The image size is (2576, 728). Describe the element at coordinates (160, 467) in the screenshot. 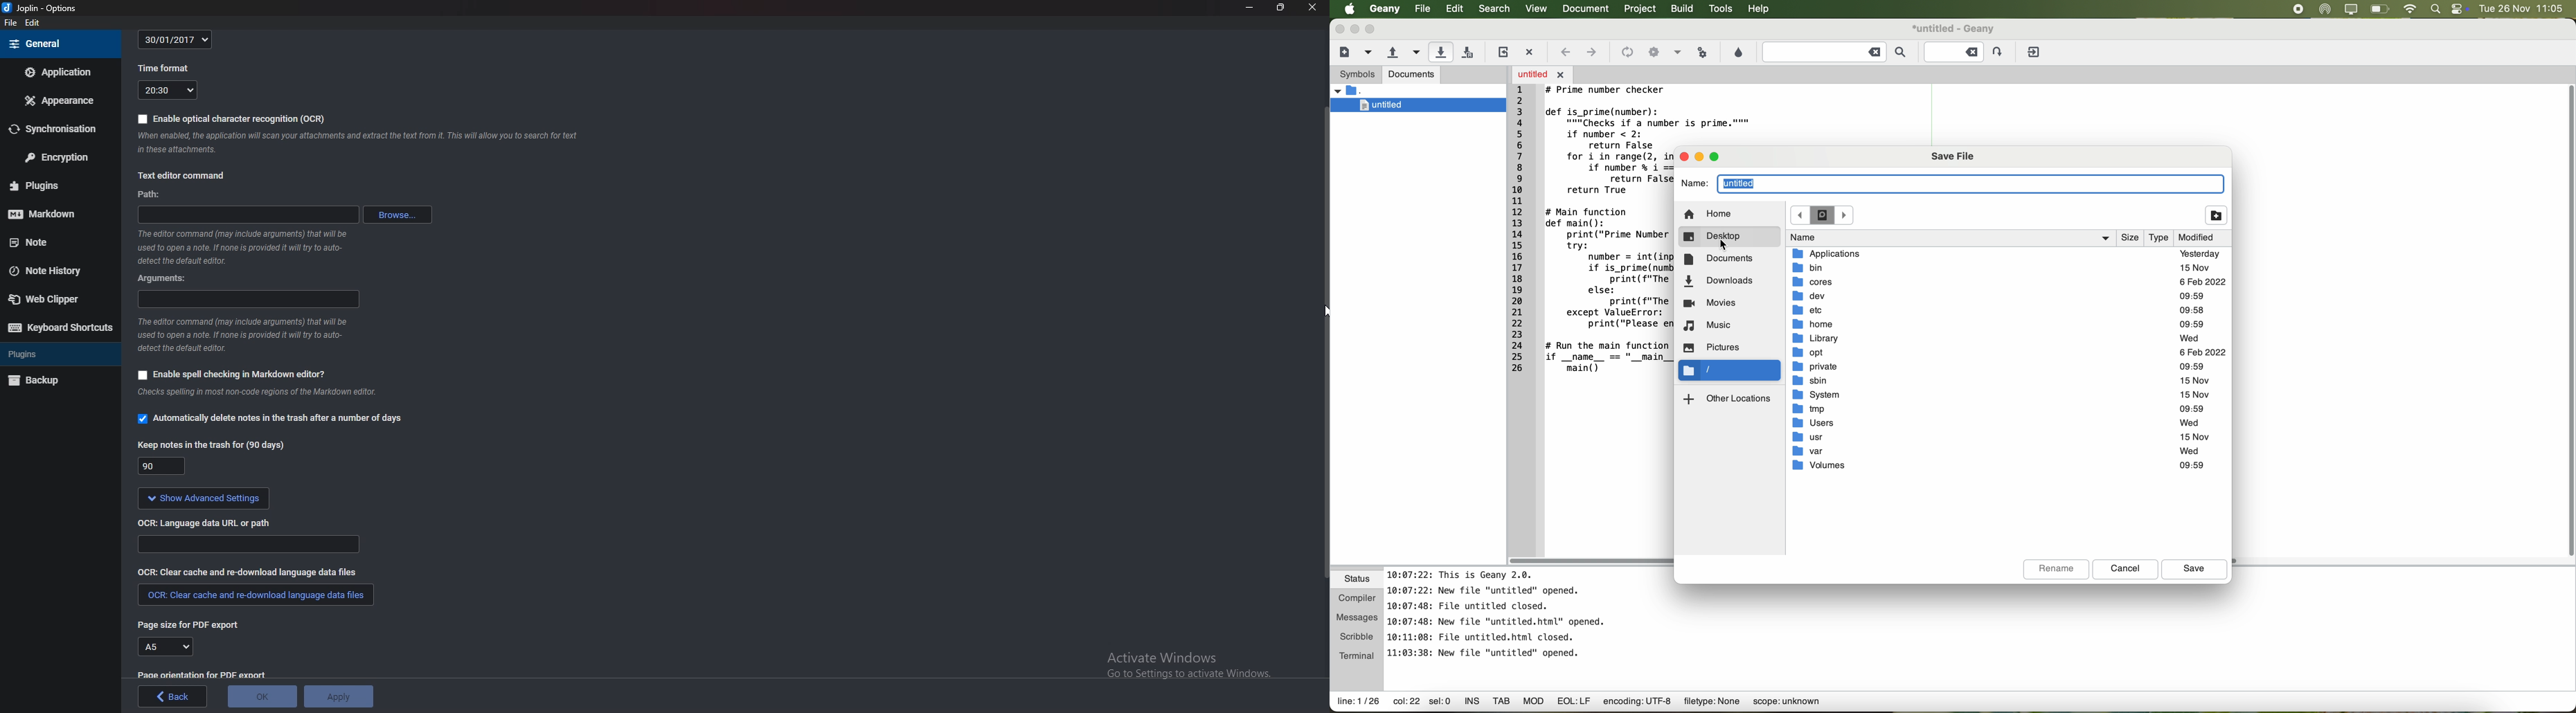

I see `90 days` at that location.